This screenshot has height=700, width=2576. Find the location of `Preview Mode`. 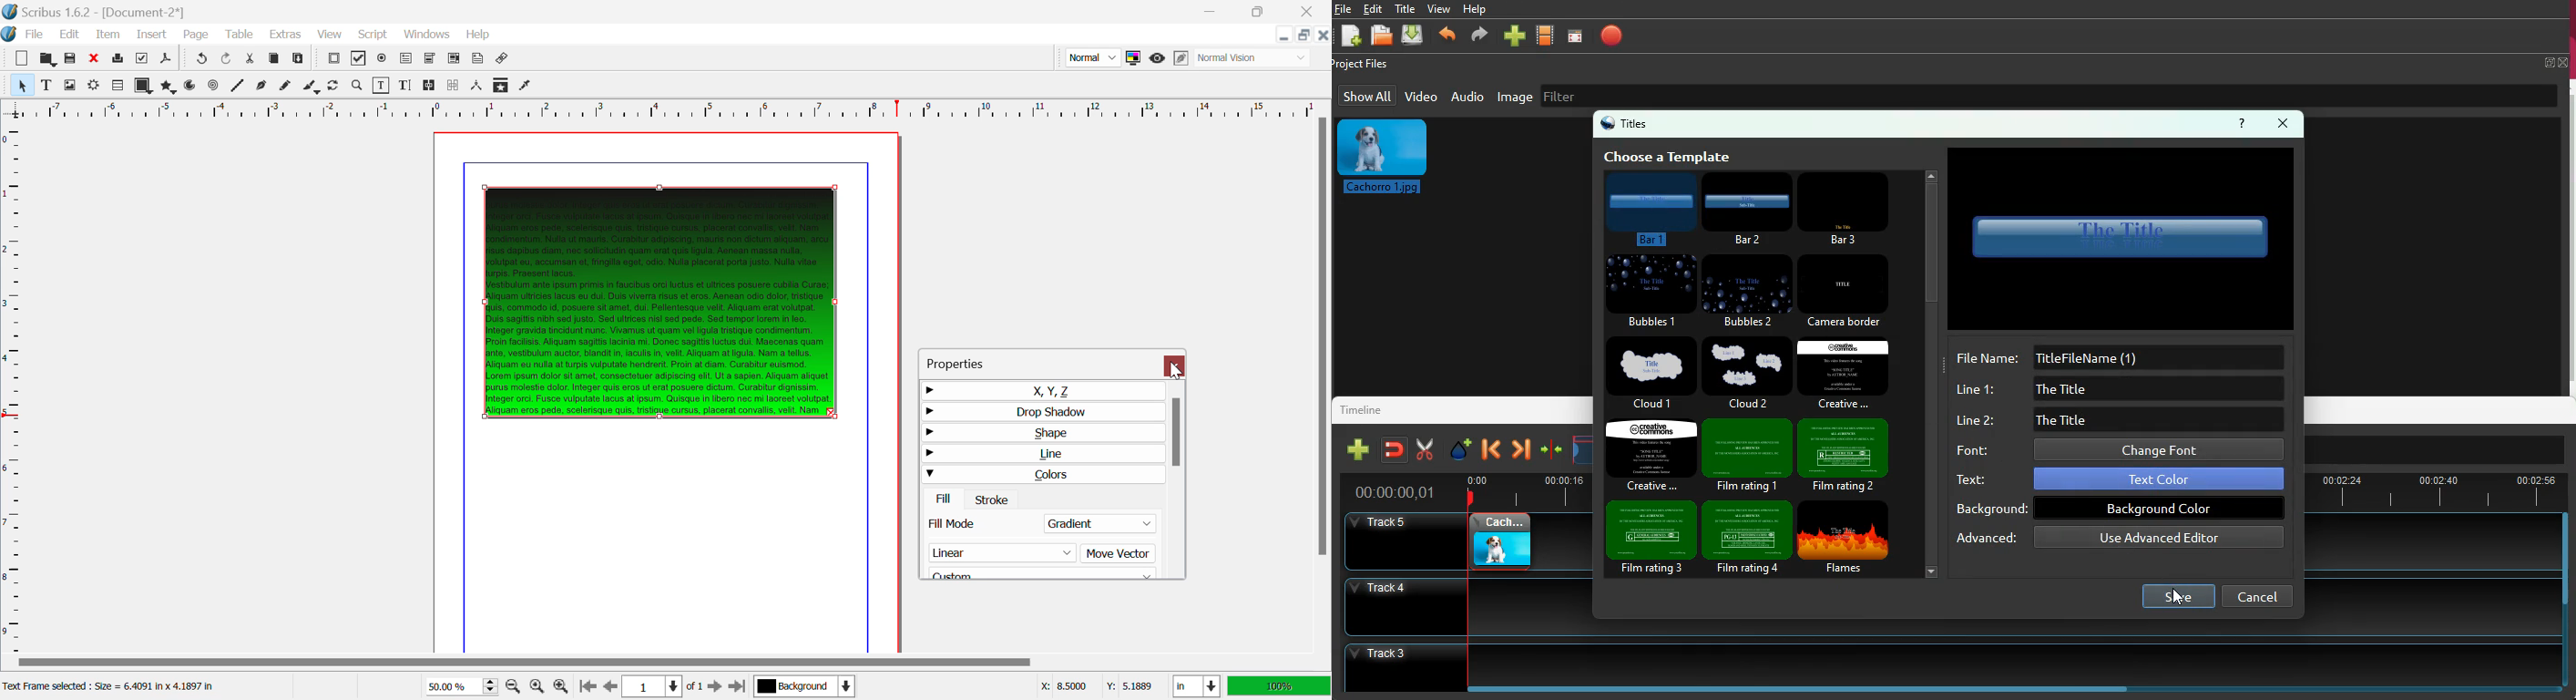

Preview Mode is located at coordinates (1158, 60).